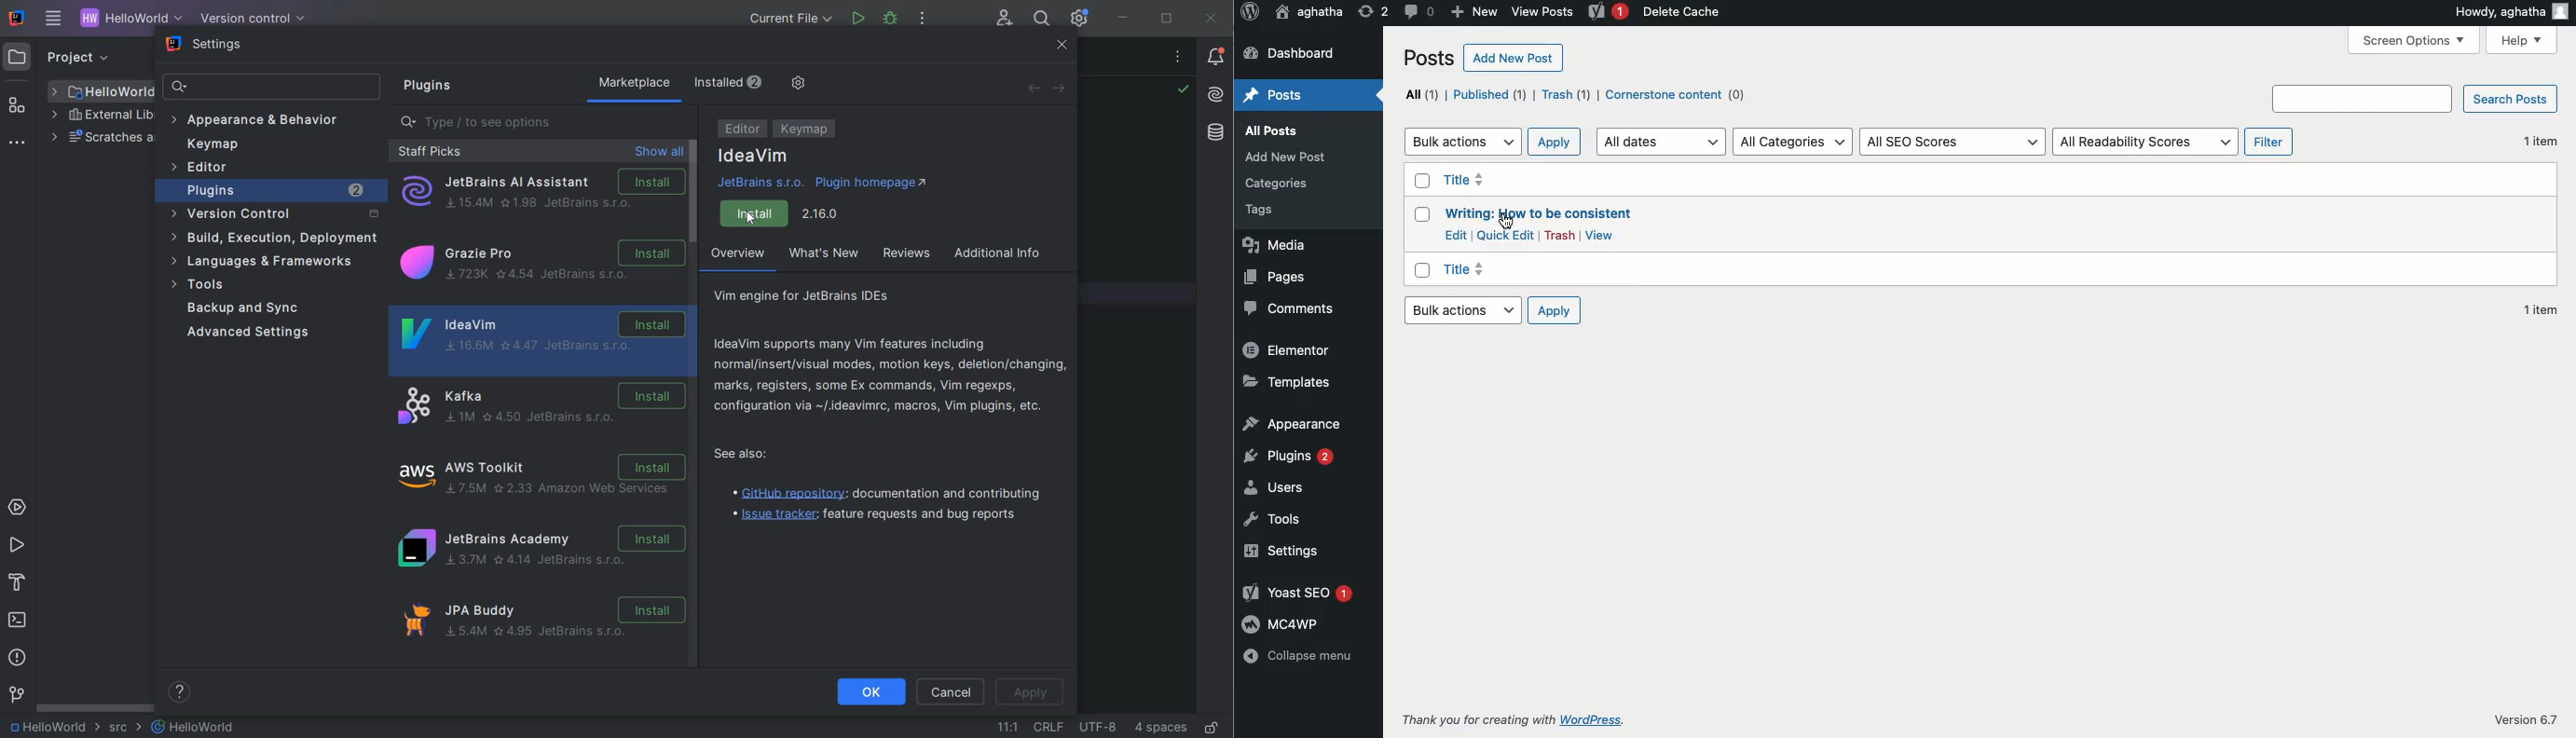  What do you see at coordinates (1298, 594) in the screenshot?
I see `Yoast SEO` at bounding box center [1298, 594].